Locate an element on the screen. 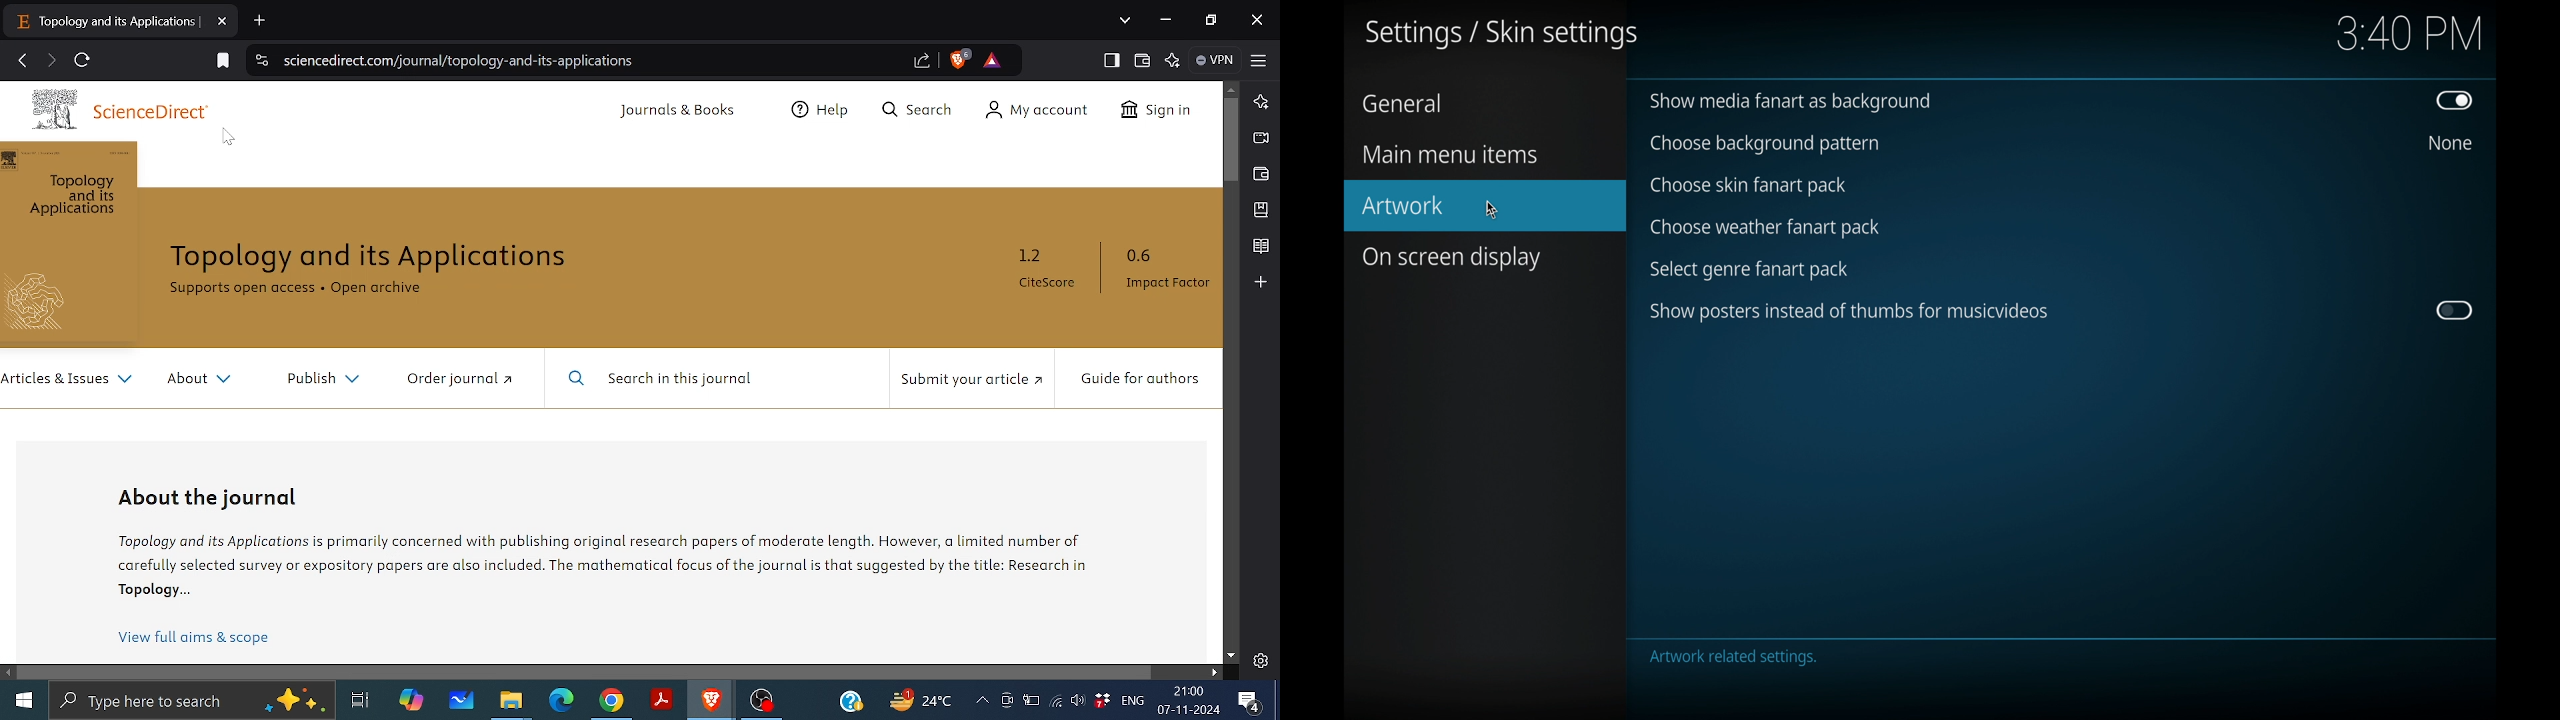  Share link is located at coordinates (921, 60).